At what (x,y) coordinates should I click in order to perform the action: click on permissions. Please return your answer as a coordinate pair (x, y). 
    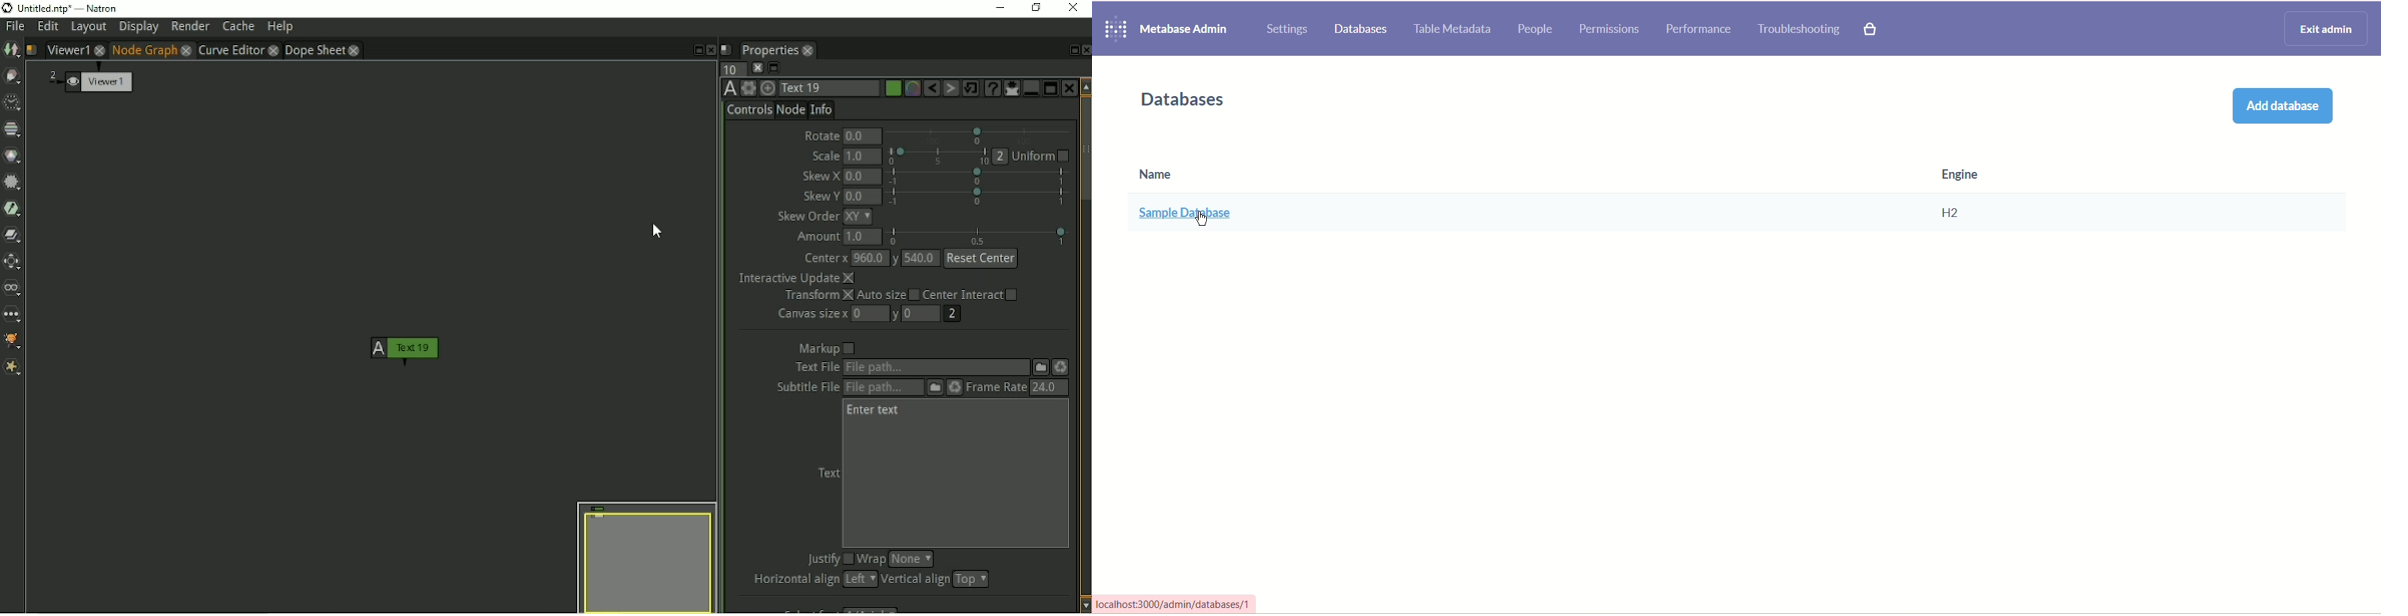
    Looking at the image, I should click on (1609, 28).